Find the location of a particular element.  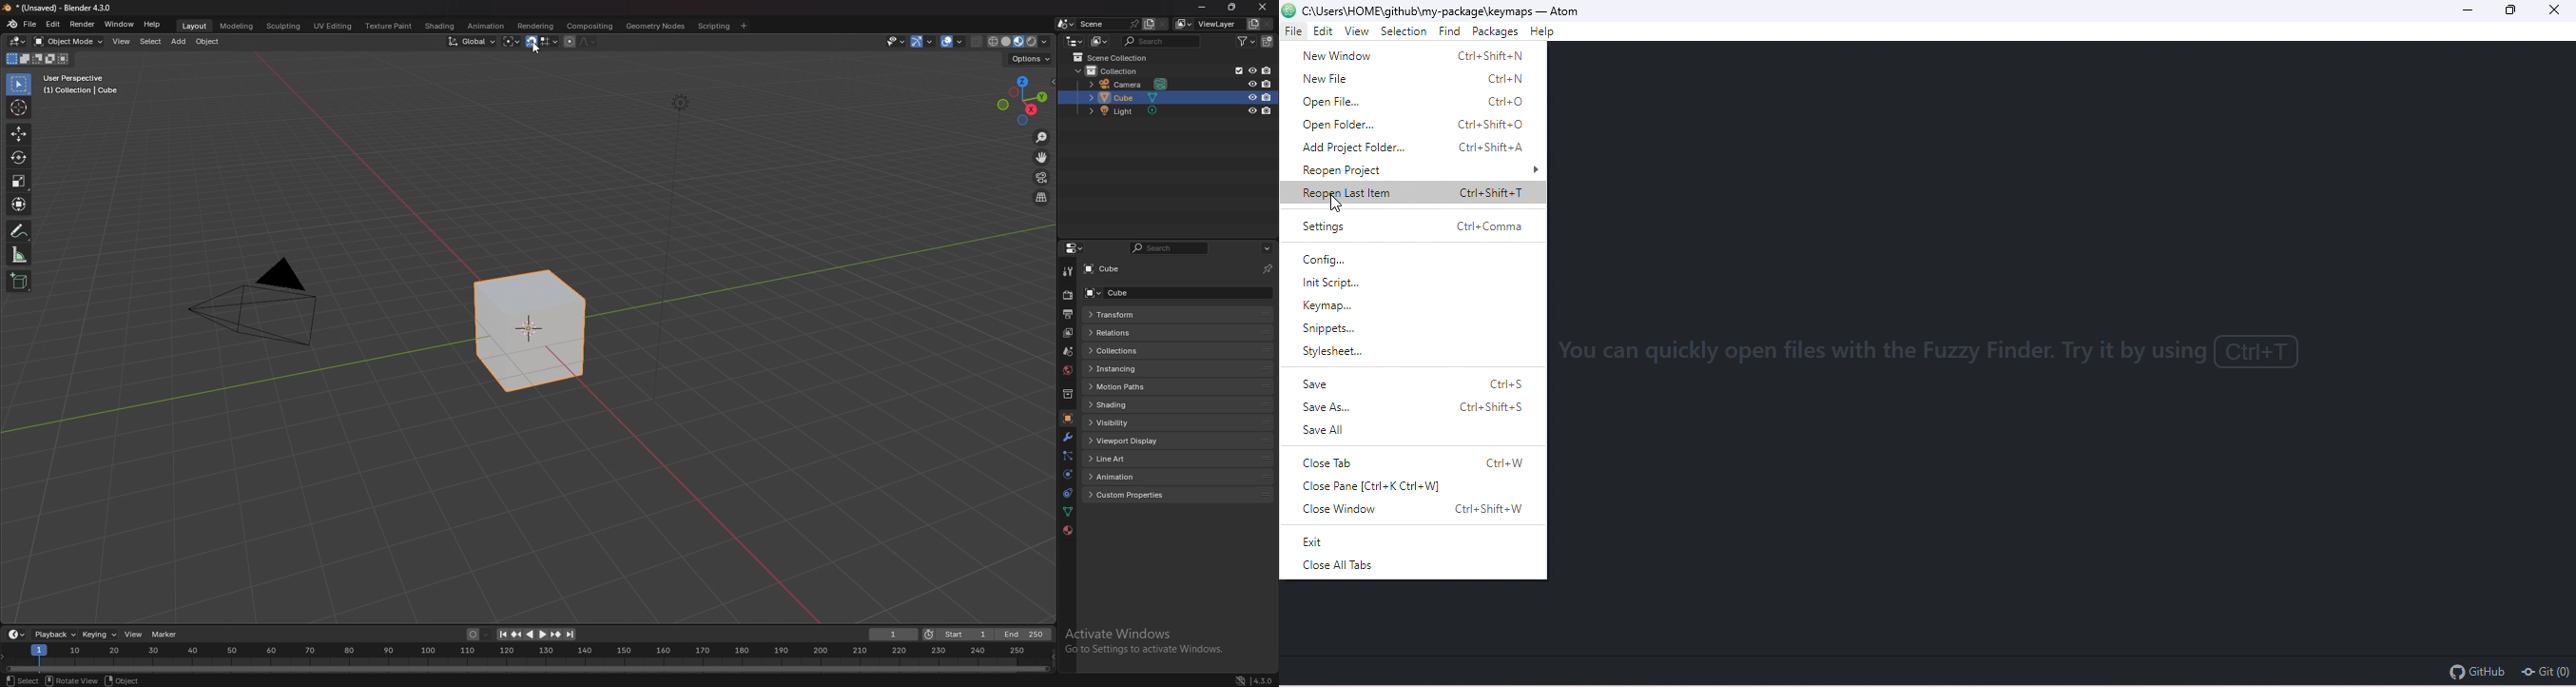

auto keying is located at coordinates (479, 634).